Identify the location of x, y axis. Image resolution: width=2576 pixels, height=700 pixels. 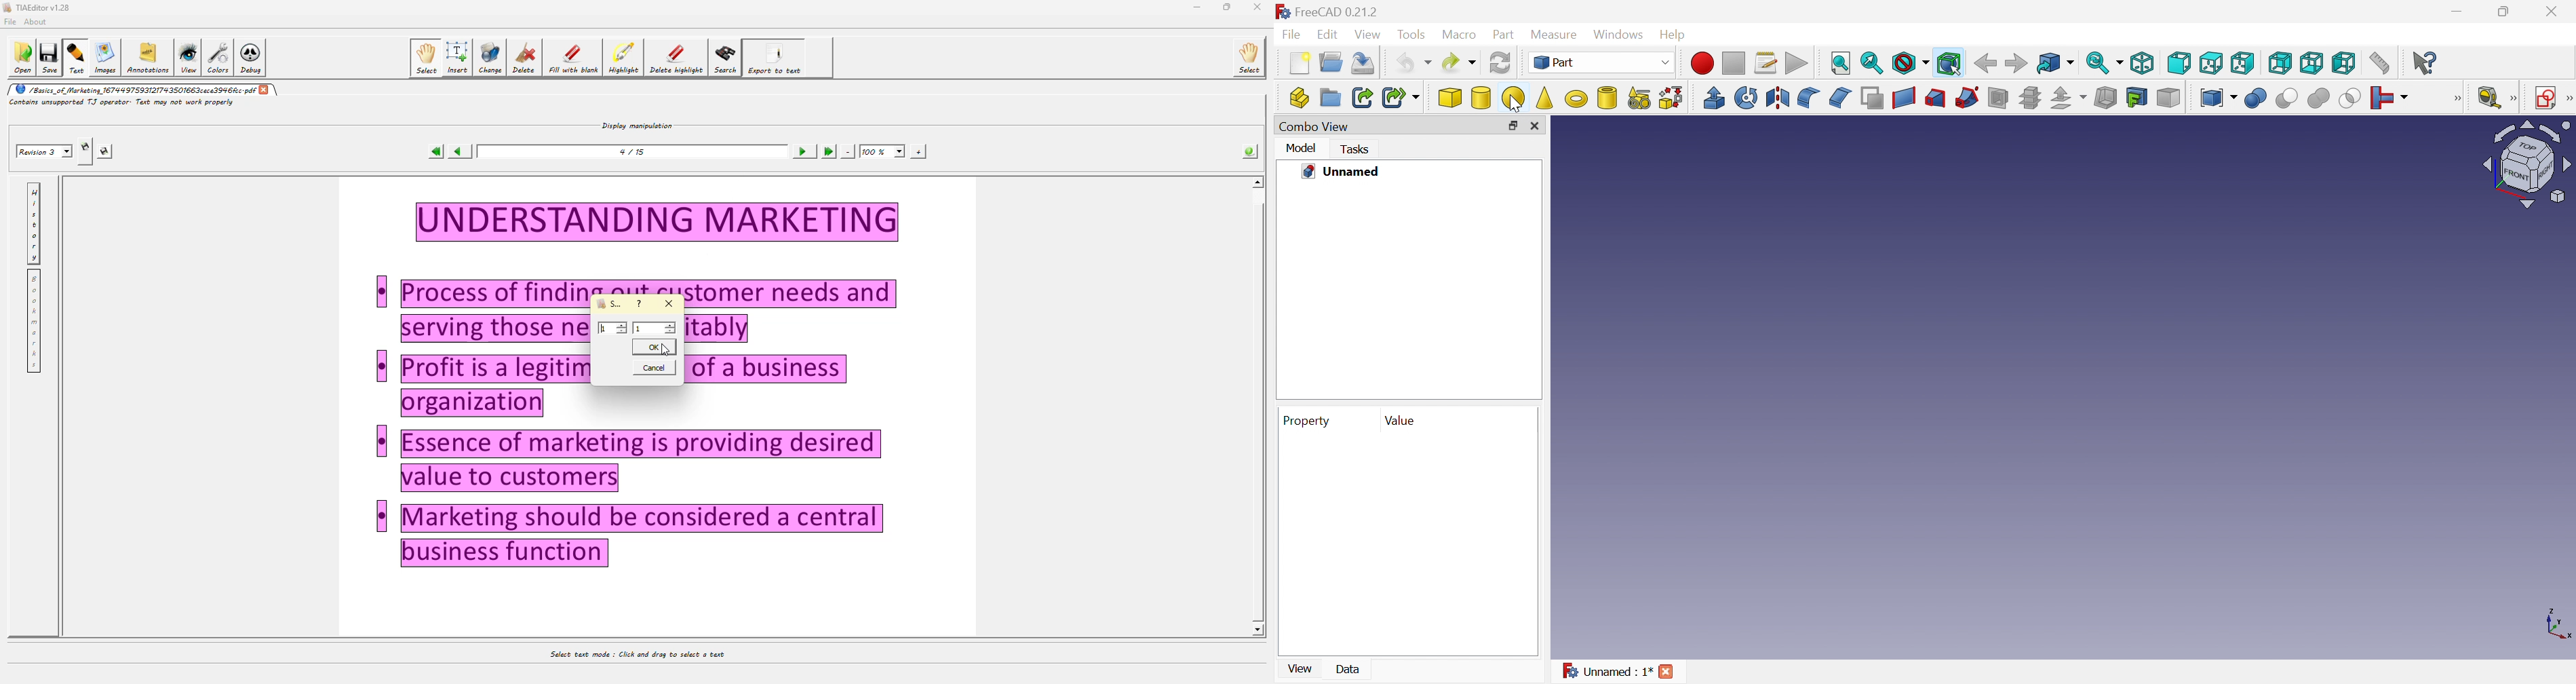
(2556, 624).